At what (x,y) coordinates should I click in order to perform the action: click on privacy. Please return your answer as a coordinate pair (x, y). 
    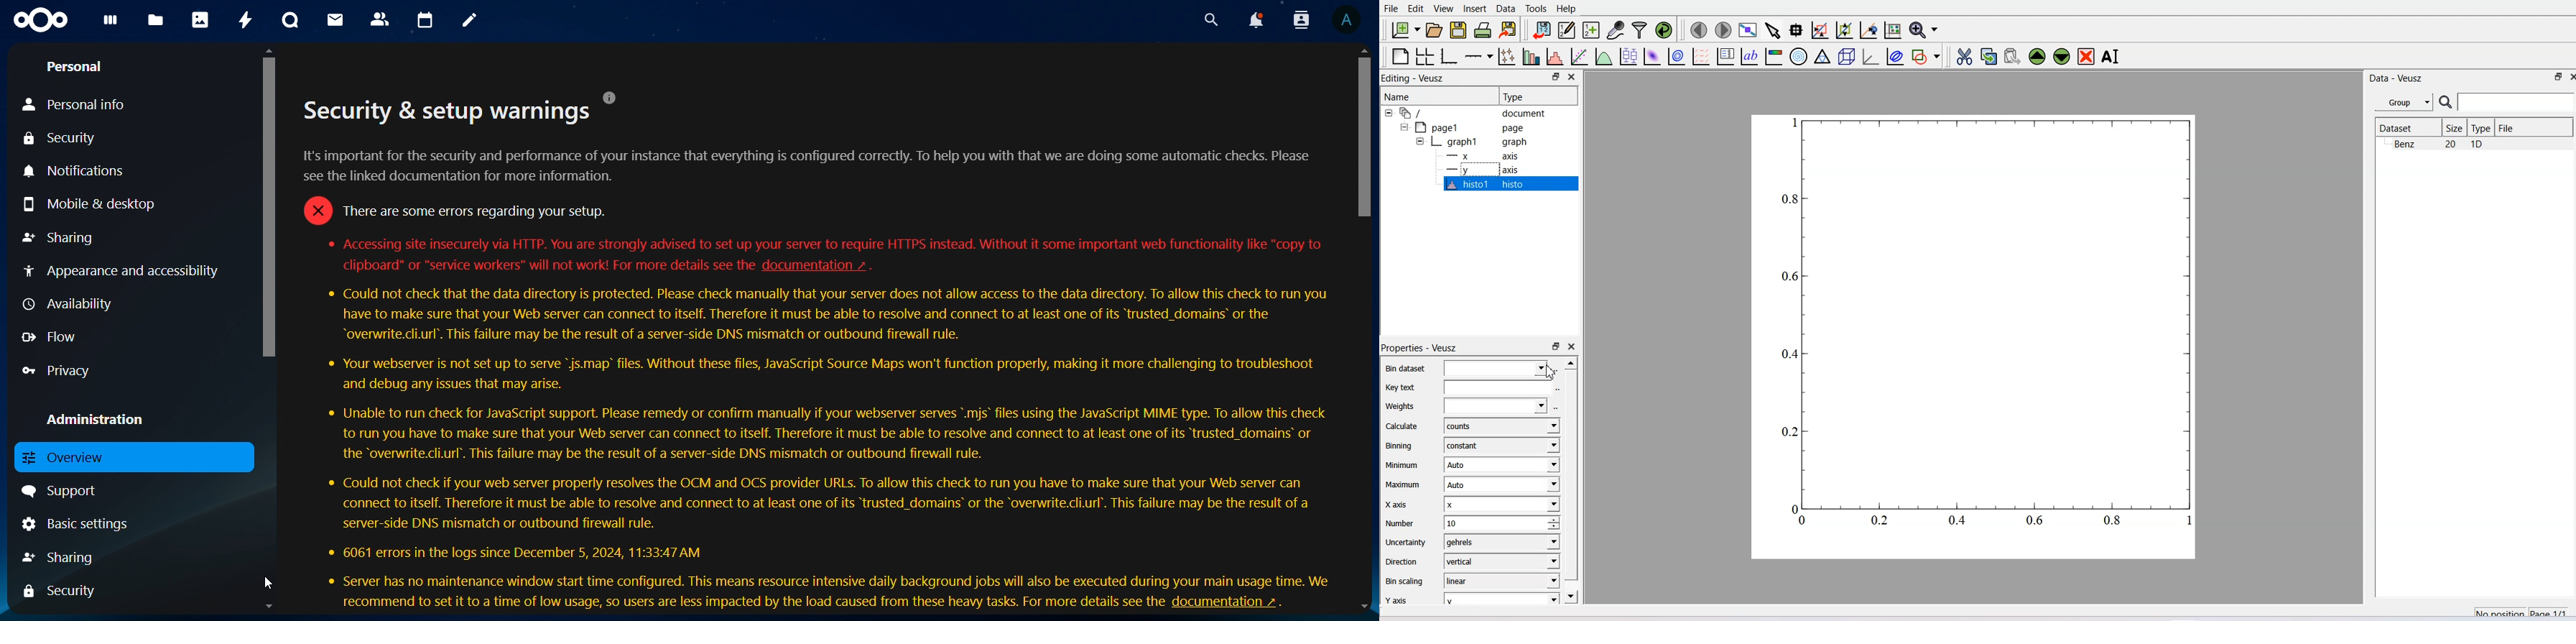
    Looking at the image, I should click on (53, 368).